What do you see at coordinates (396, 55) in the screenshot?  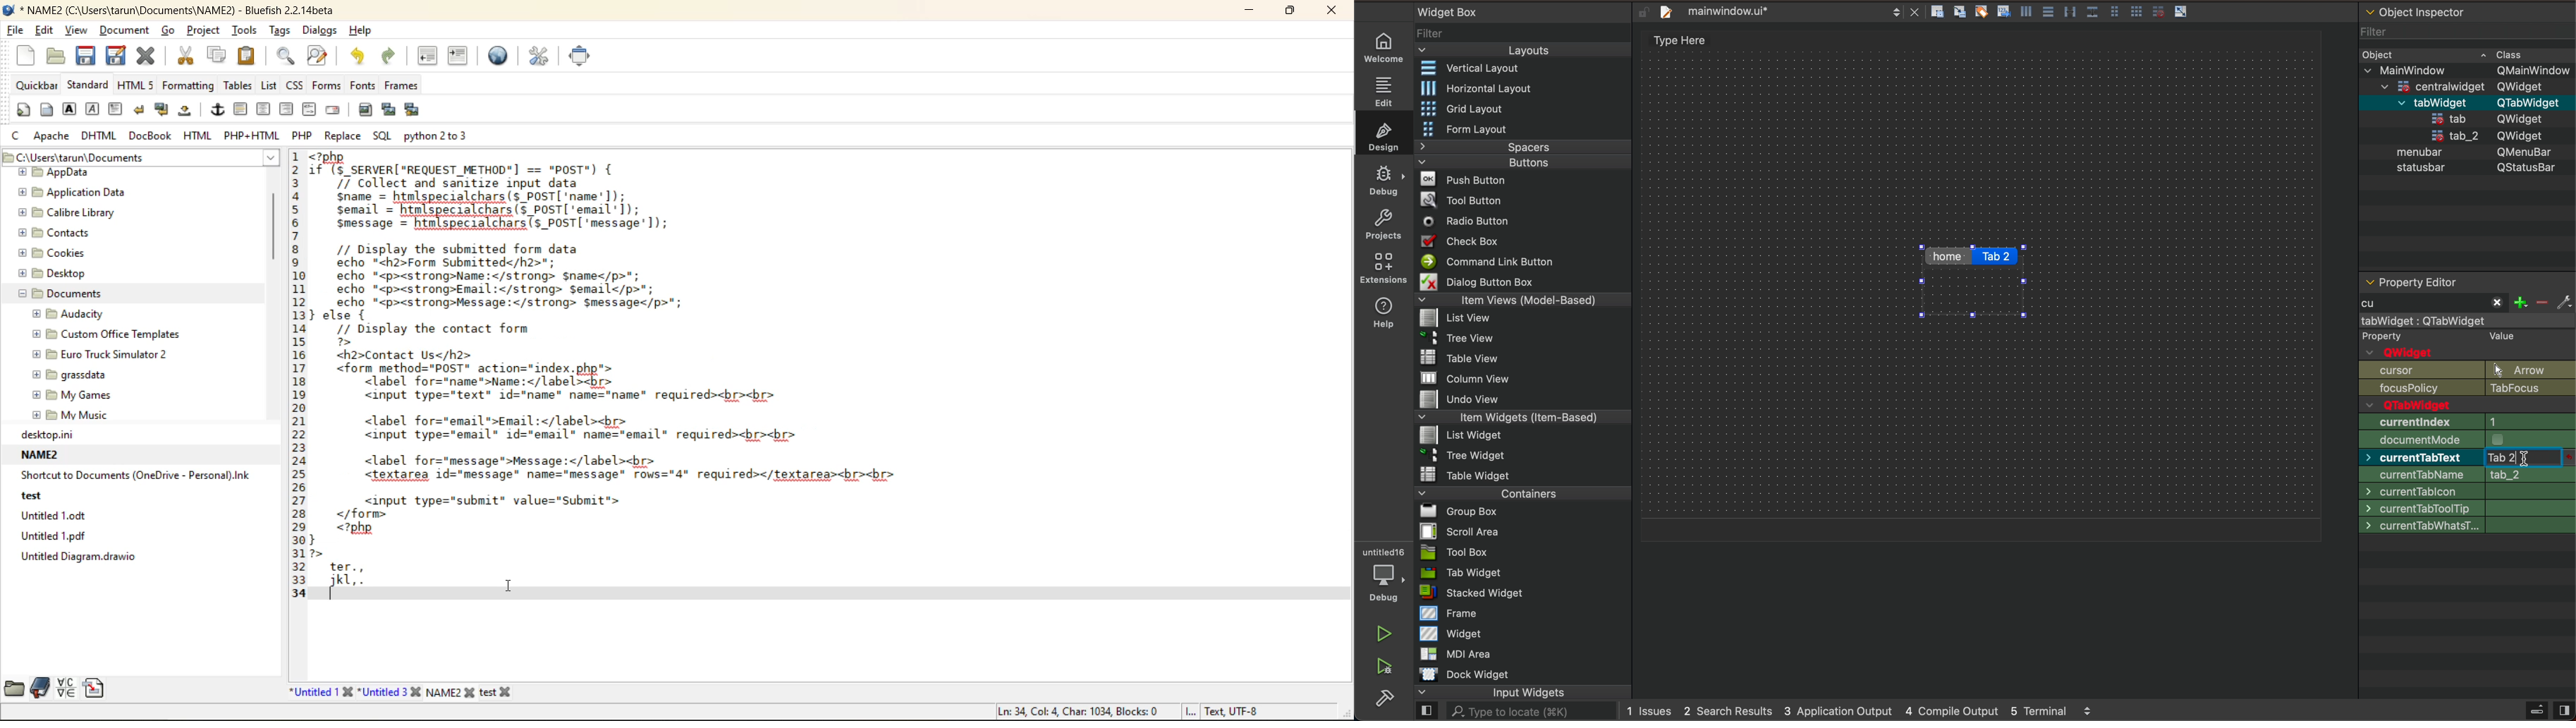 I see `redo` at bounding box center [396, 55].